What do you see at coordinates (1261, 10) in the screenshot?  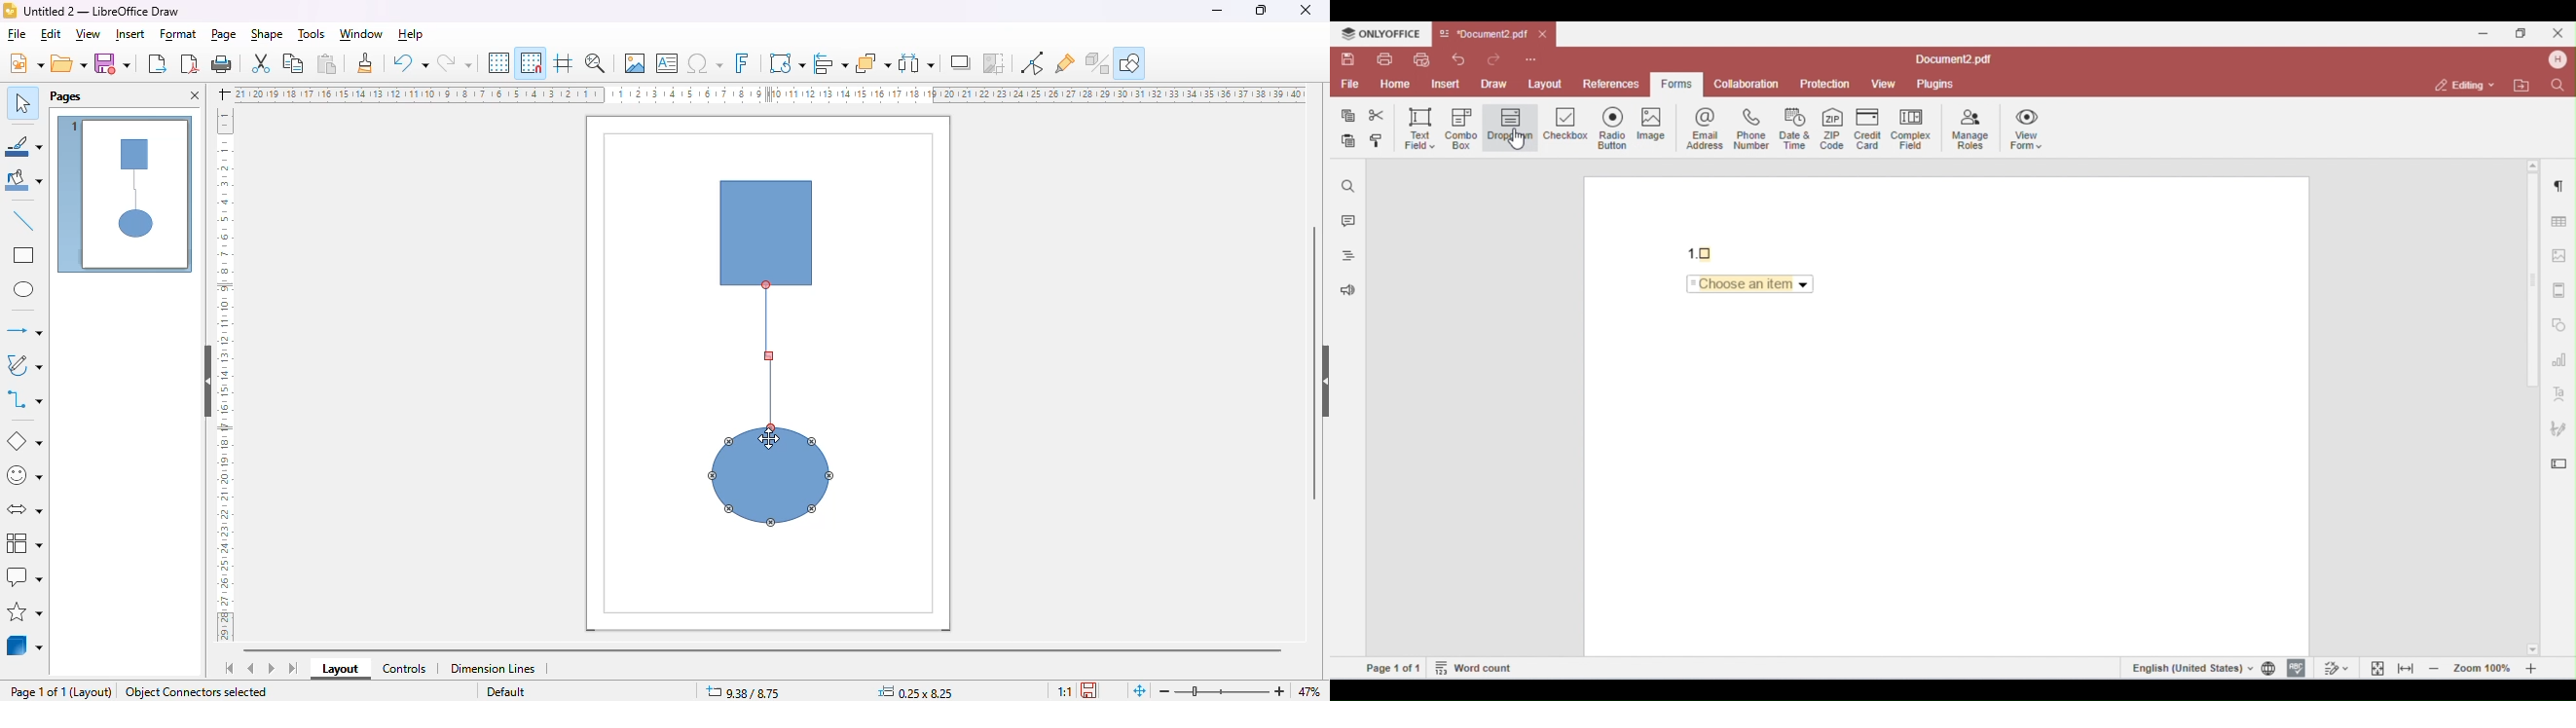 I see `maximize` at bounding box center [1261, 10].